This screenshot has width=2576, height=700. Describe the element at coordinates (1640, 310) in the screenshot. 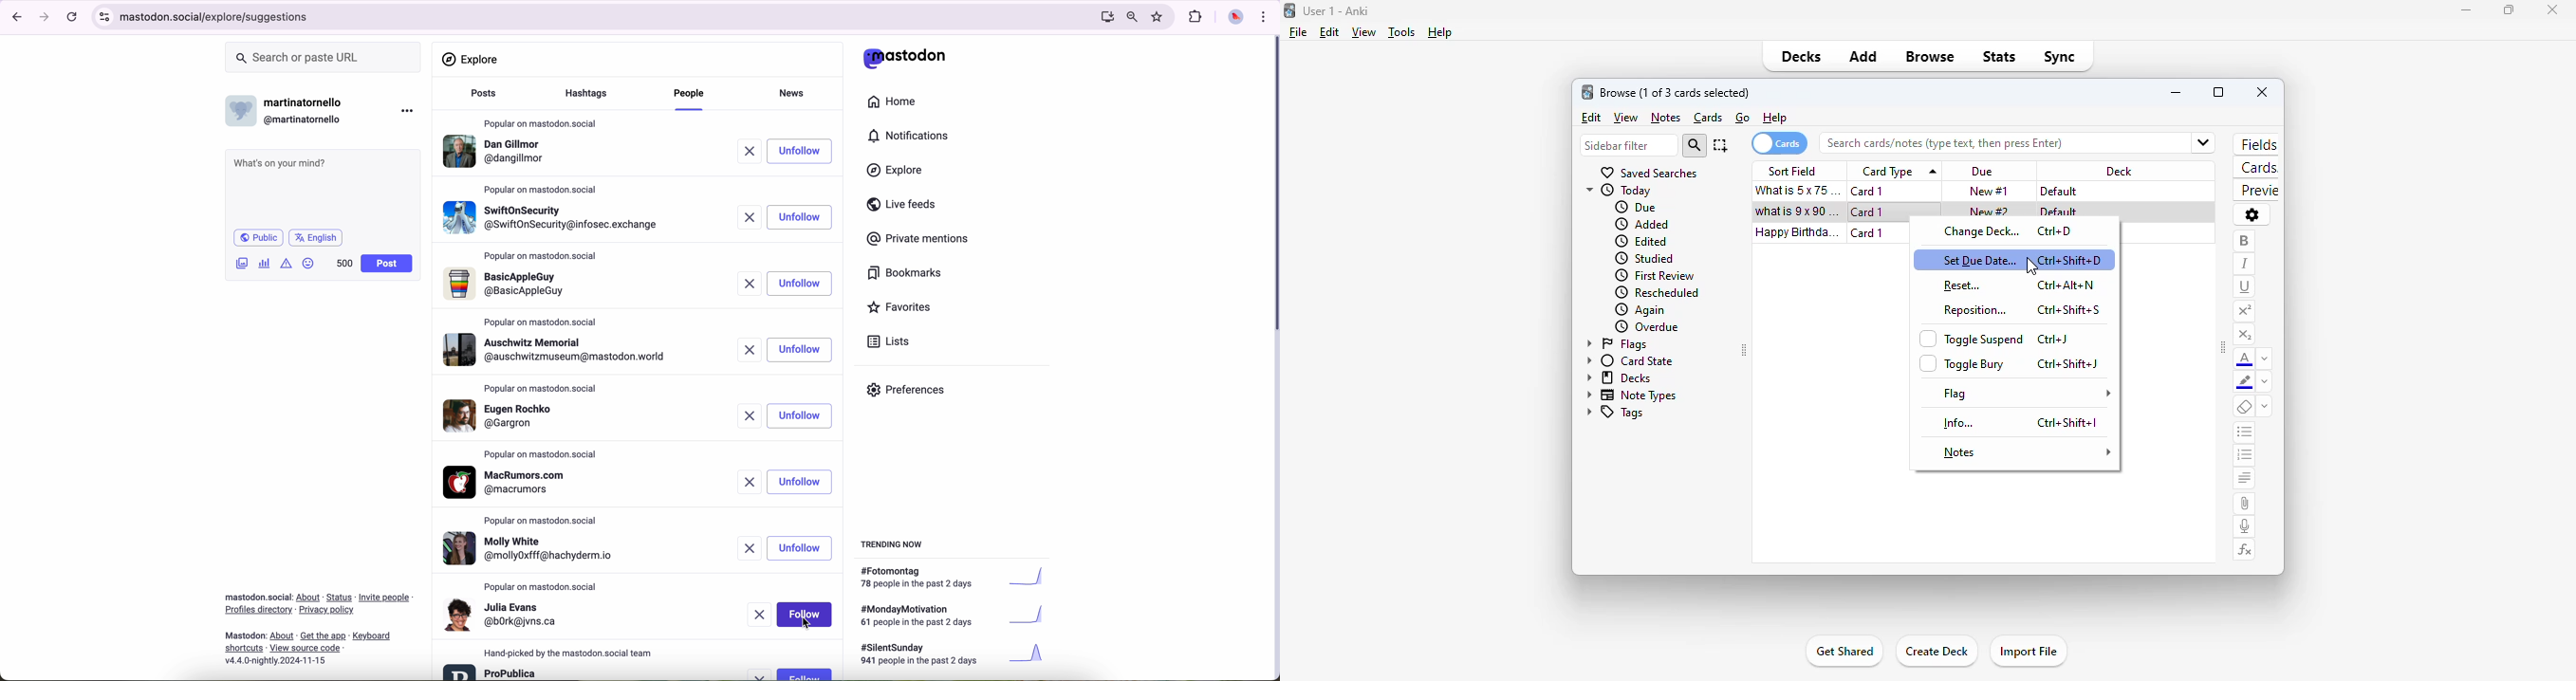

I see `again` at that location.